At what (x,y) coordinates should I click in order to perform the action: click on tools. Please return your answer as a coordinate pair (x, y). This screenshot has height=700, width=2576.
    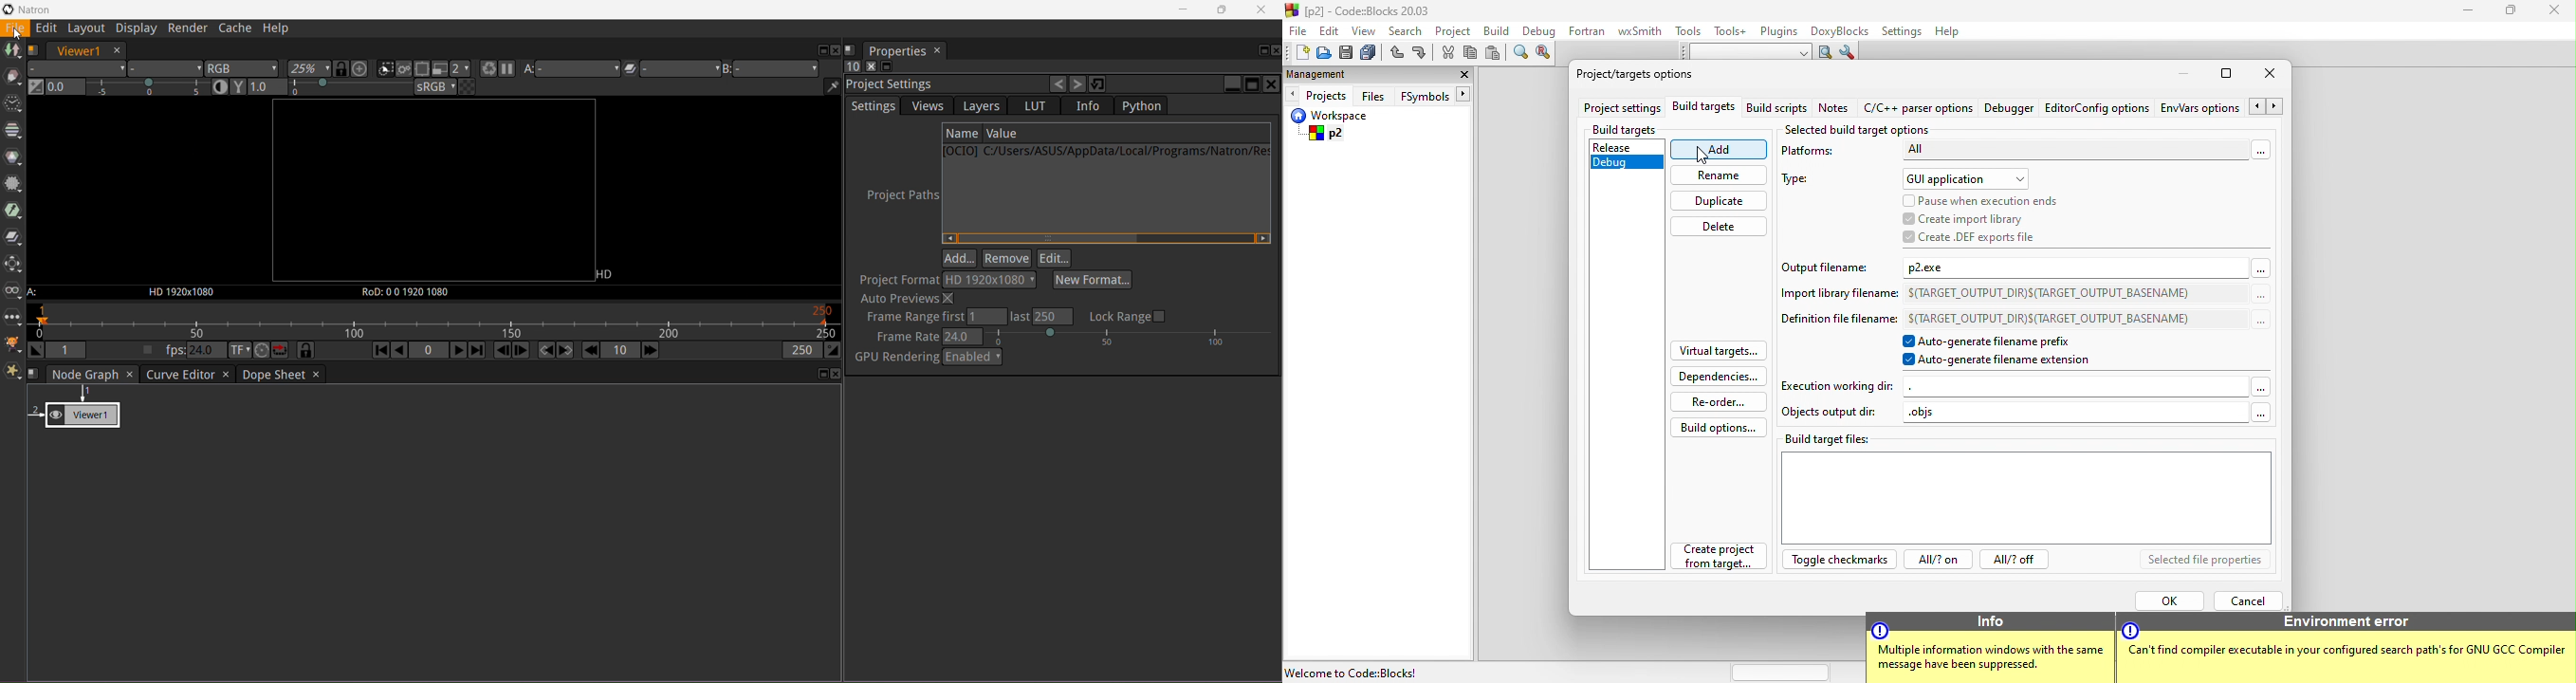
    Looking at the image, I should click on (1688, 31).